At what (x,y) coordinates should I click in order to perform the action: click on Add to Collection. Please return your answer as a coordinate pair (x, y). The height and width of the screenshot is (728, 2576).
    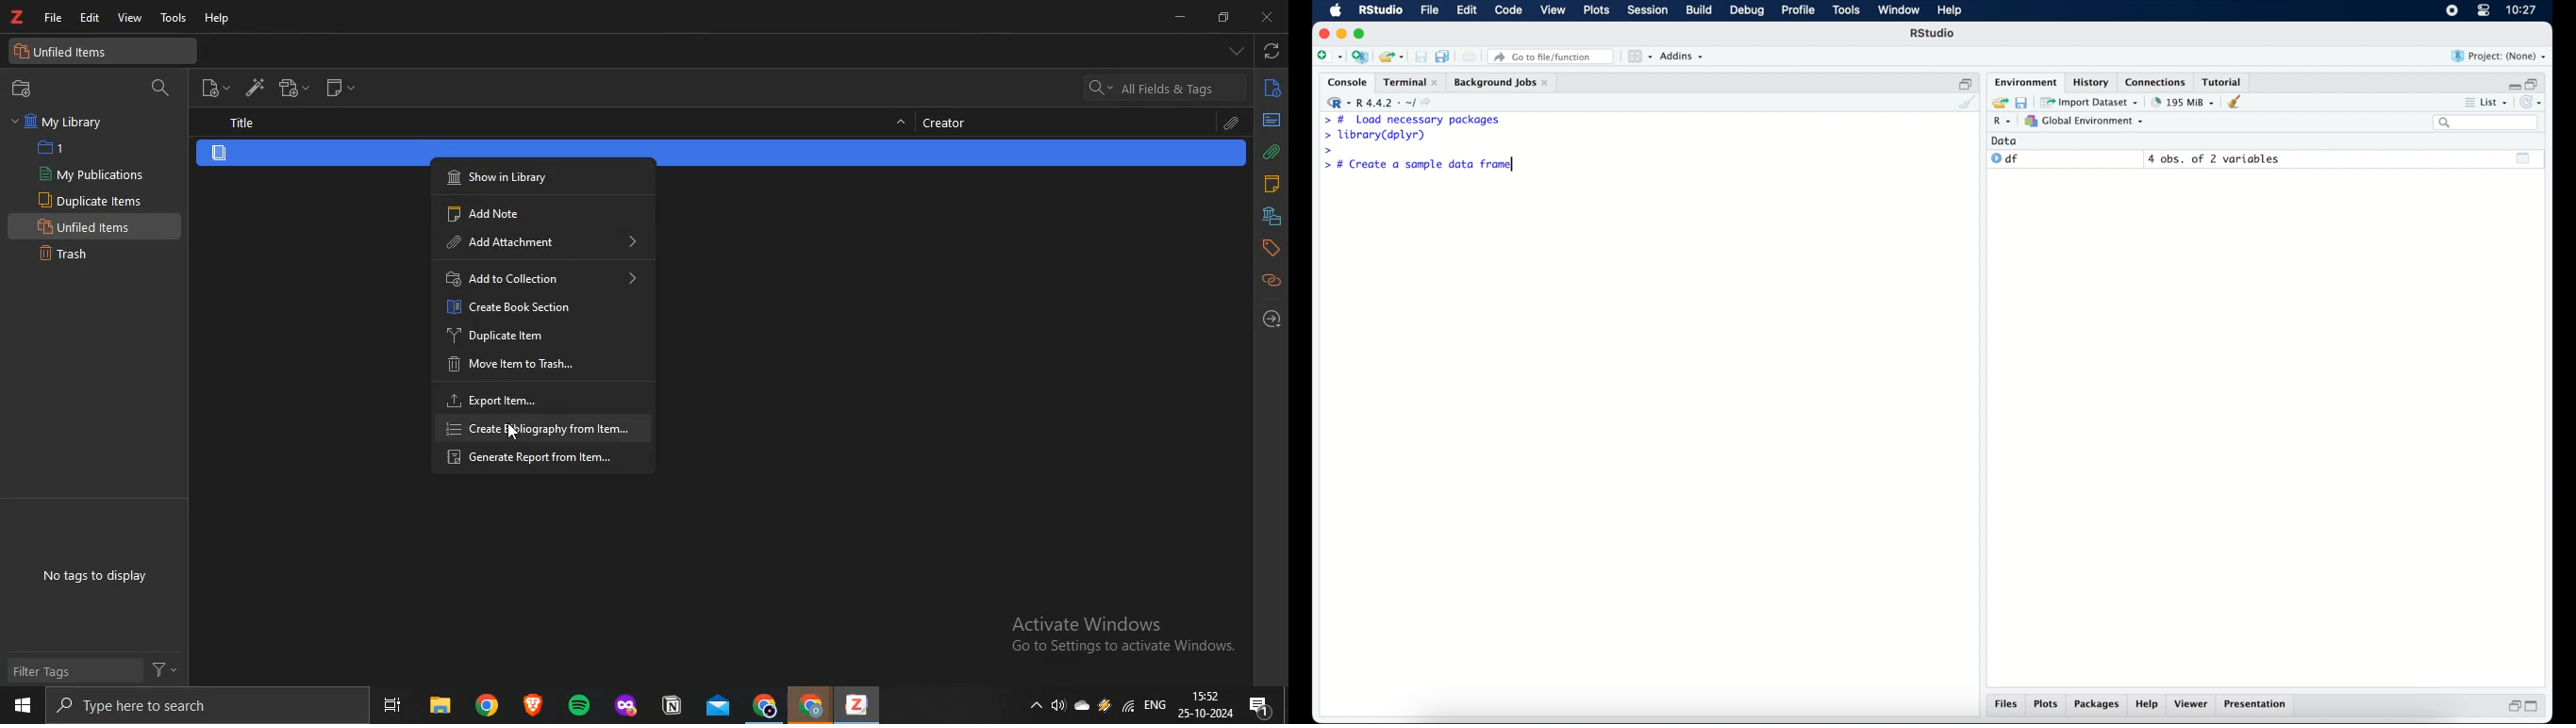
    Looking at the image, I should click on (541, 278).